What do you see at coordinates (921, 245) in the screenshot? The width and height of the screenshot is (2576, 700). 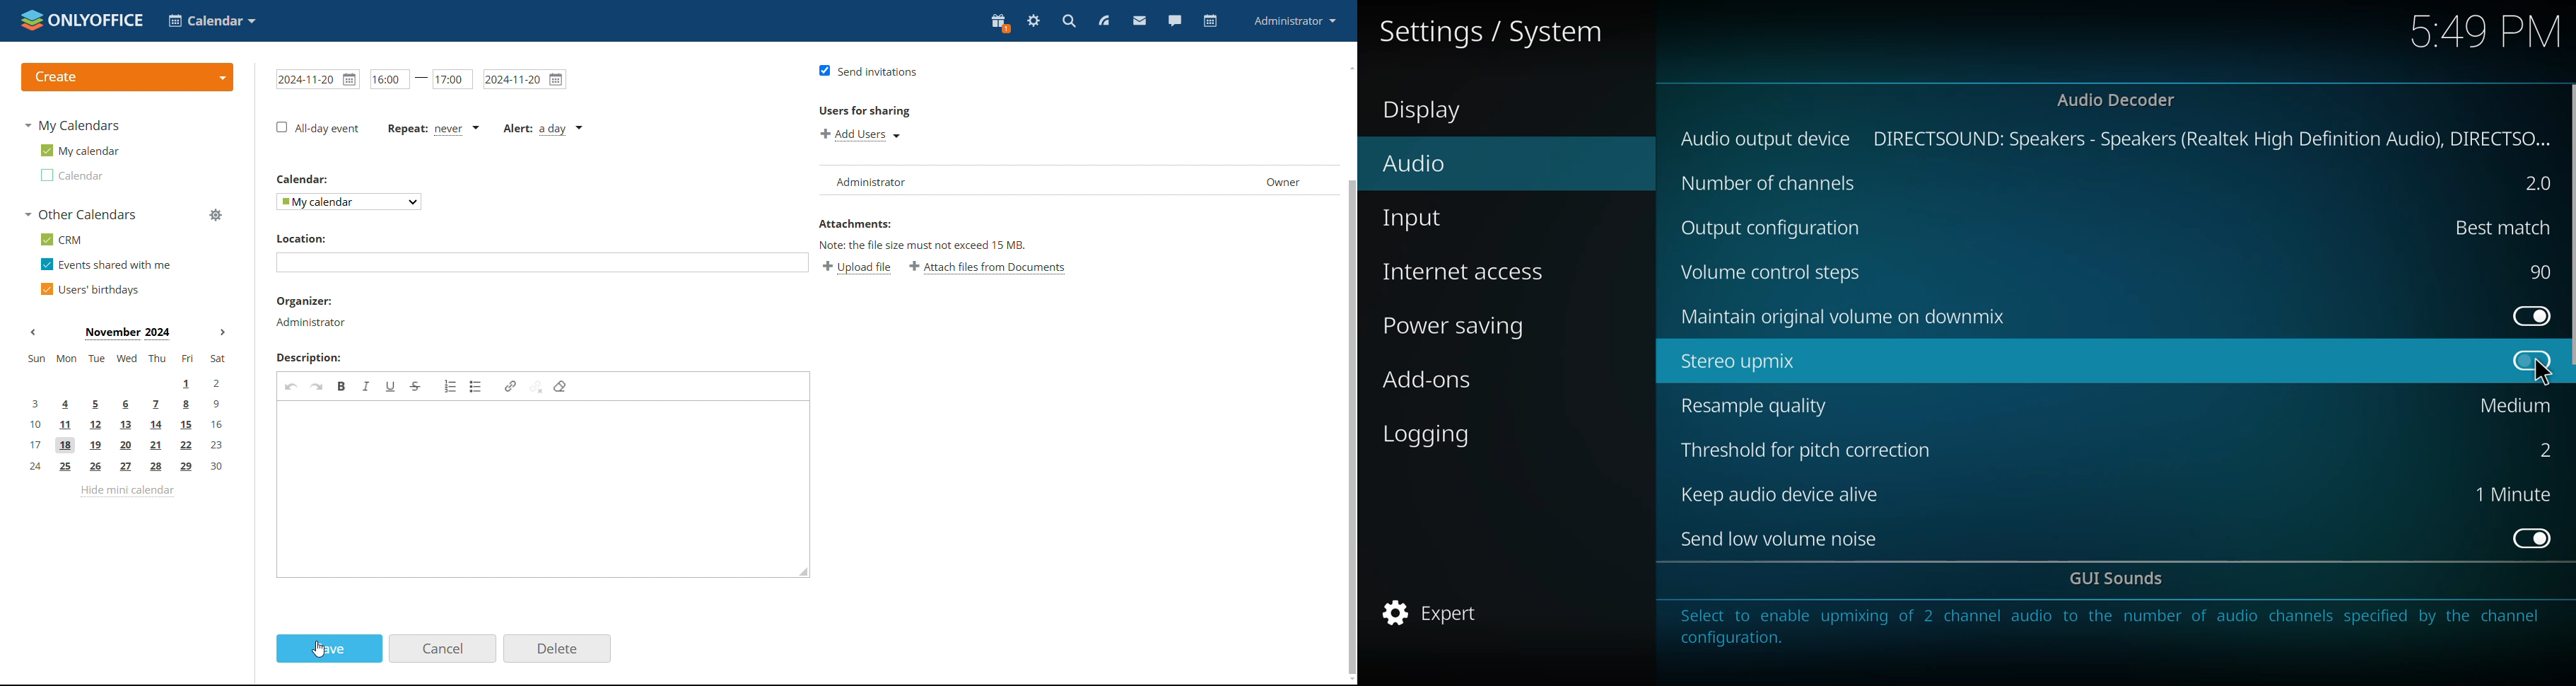 I see `note: the file size must not exceed 15 mb` at bounding box center [921, 245].